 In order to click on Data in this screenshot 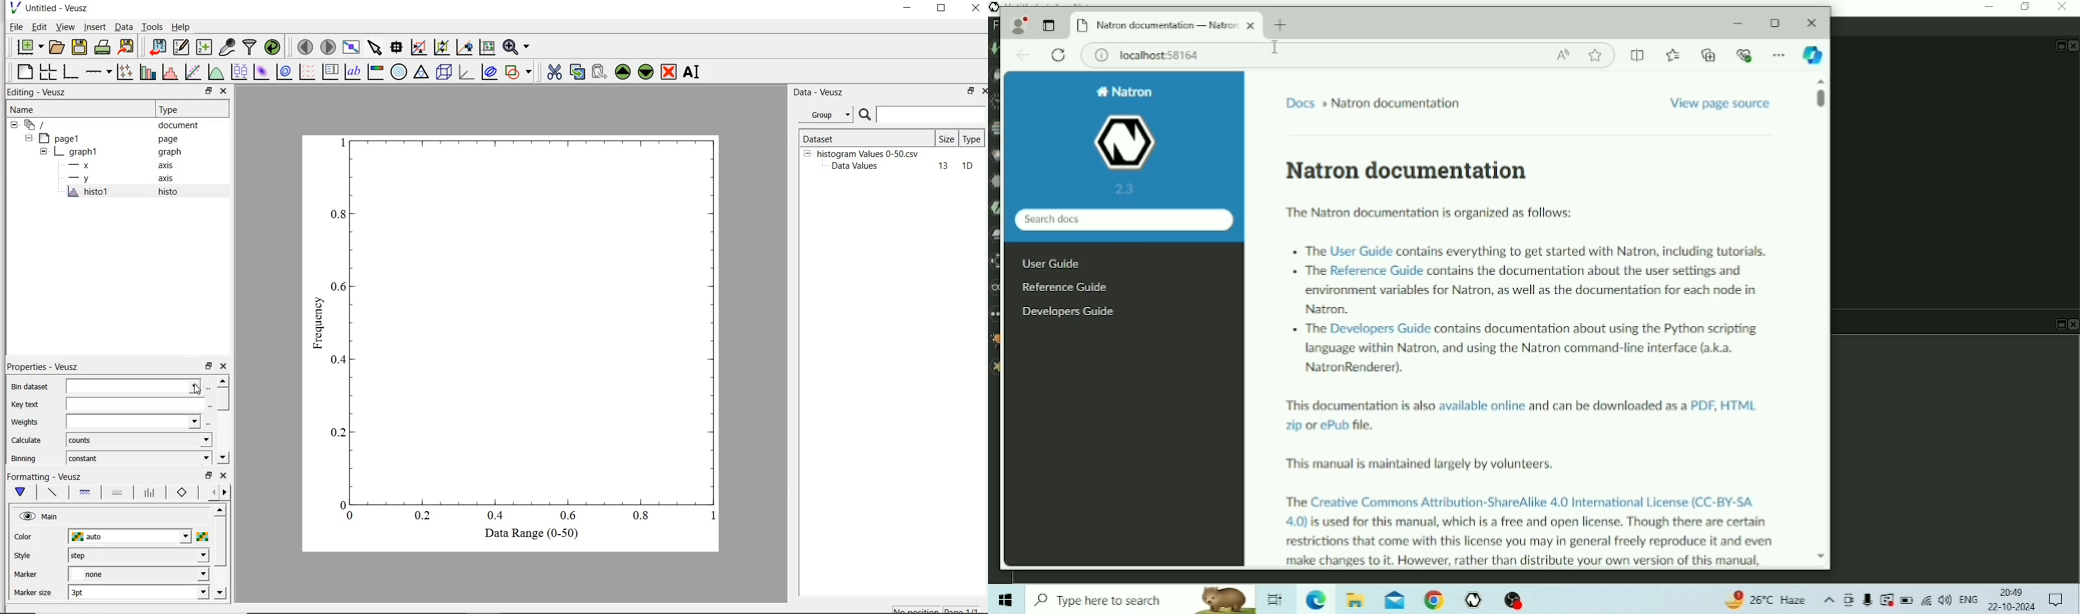, I will do `click(124, 26)`.